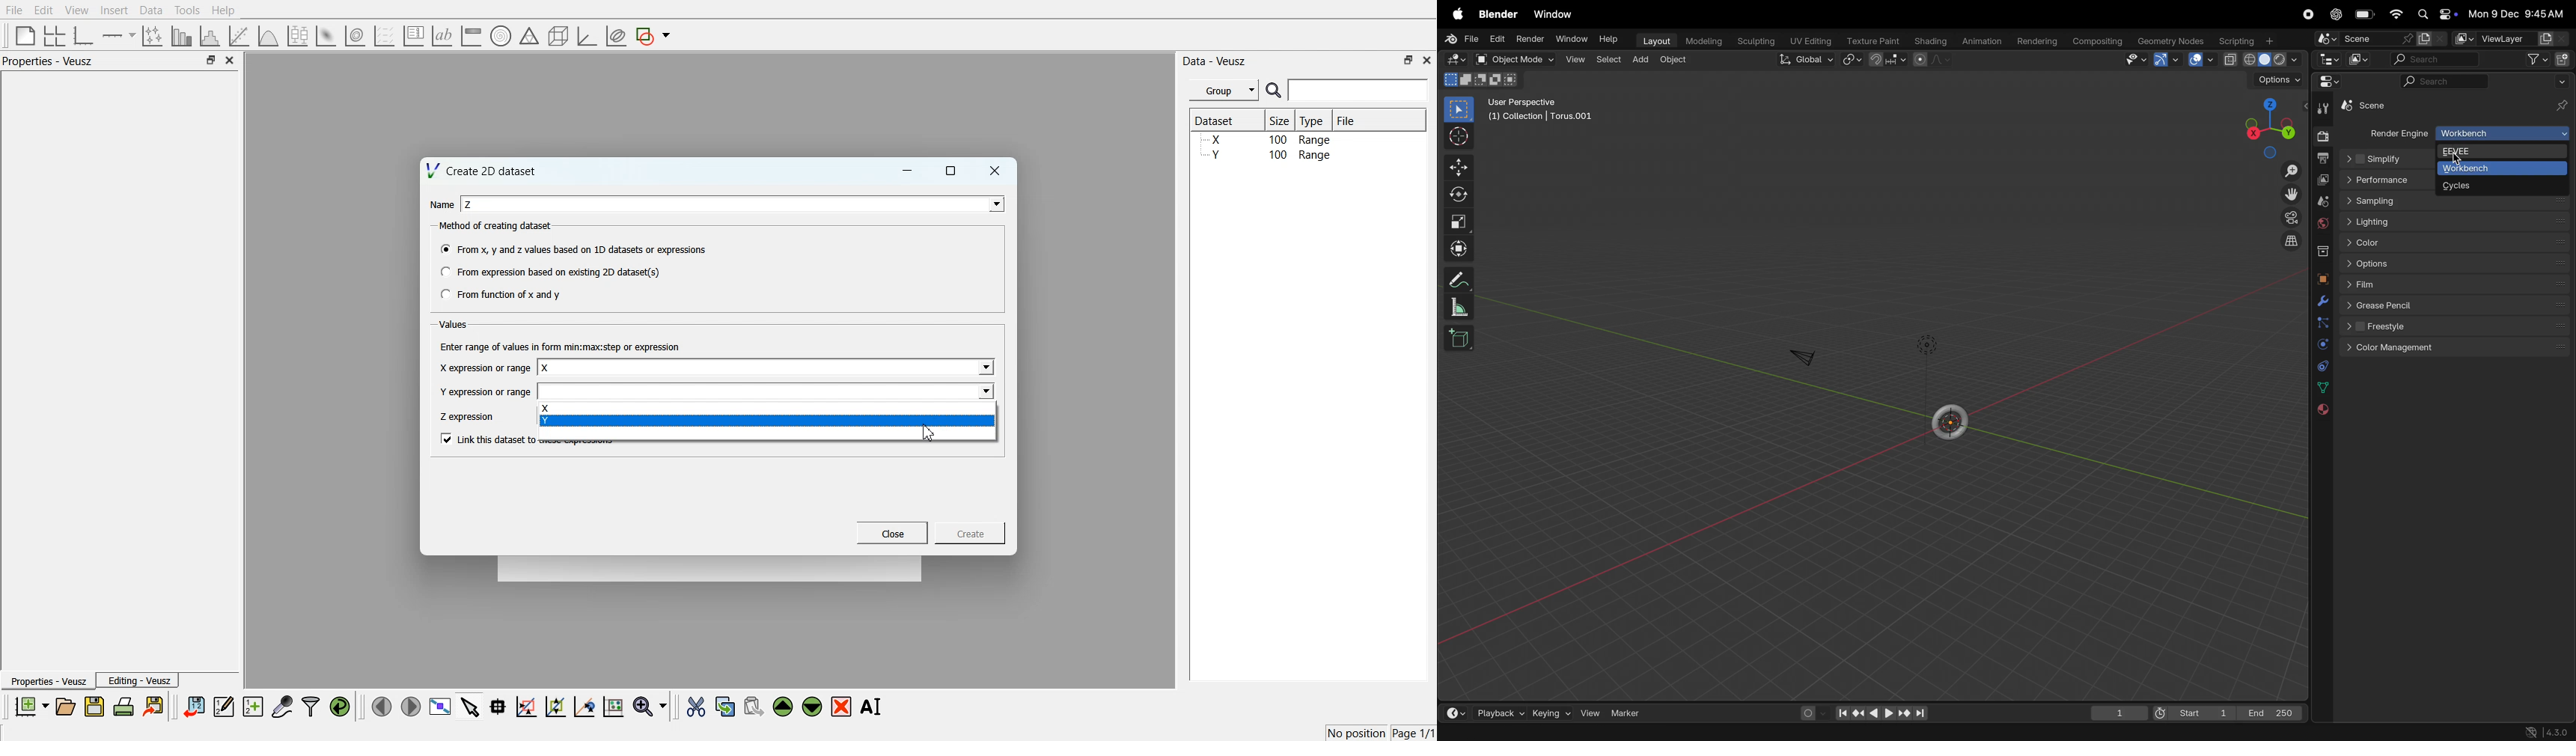 This screenshot has height=756, width=2576. I want to click on help, so click(1609, 40).